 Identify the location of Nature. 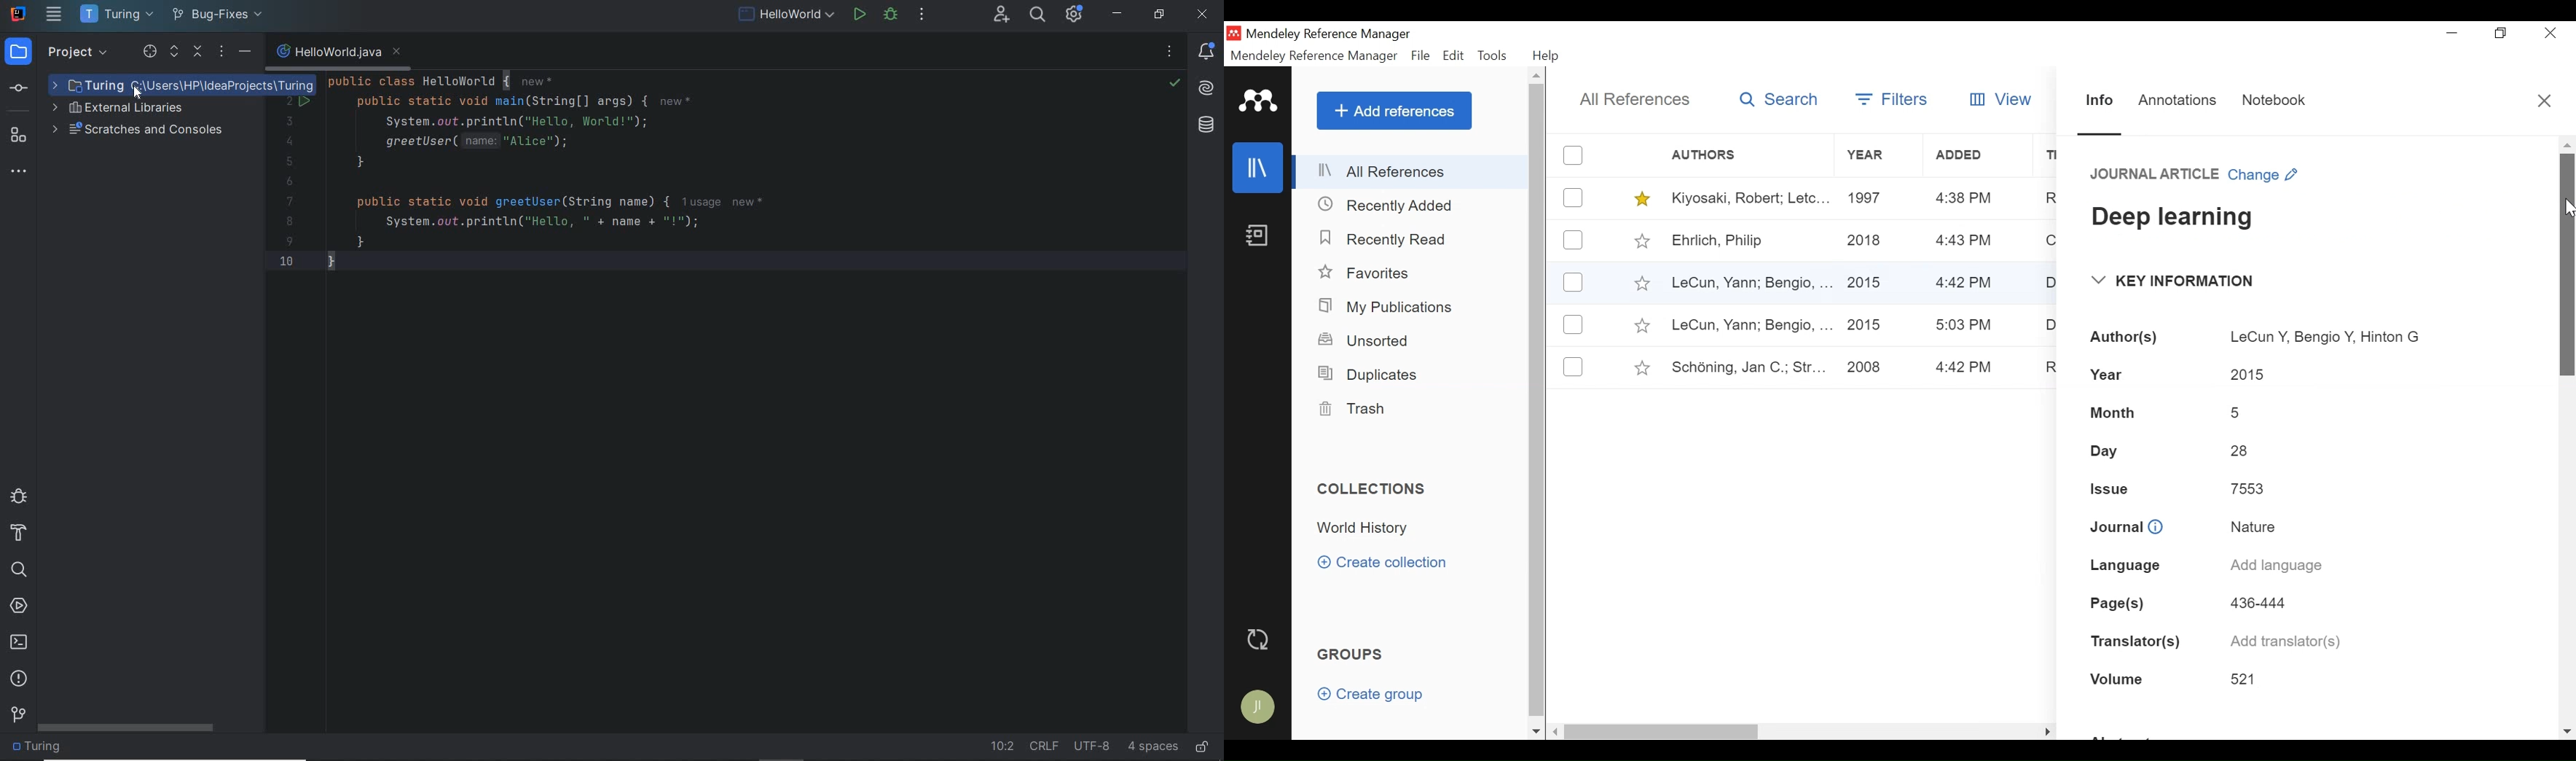
(2251, 524).